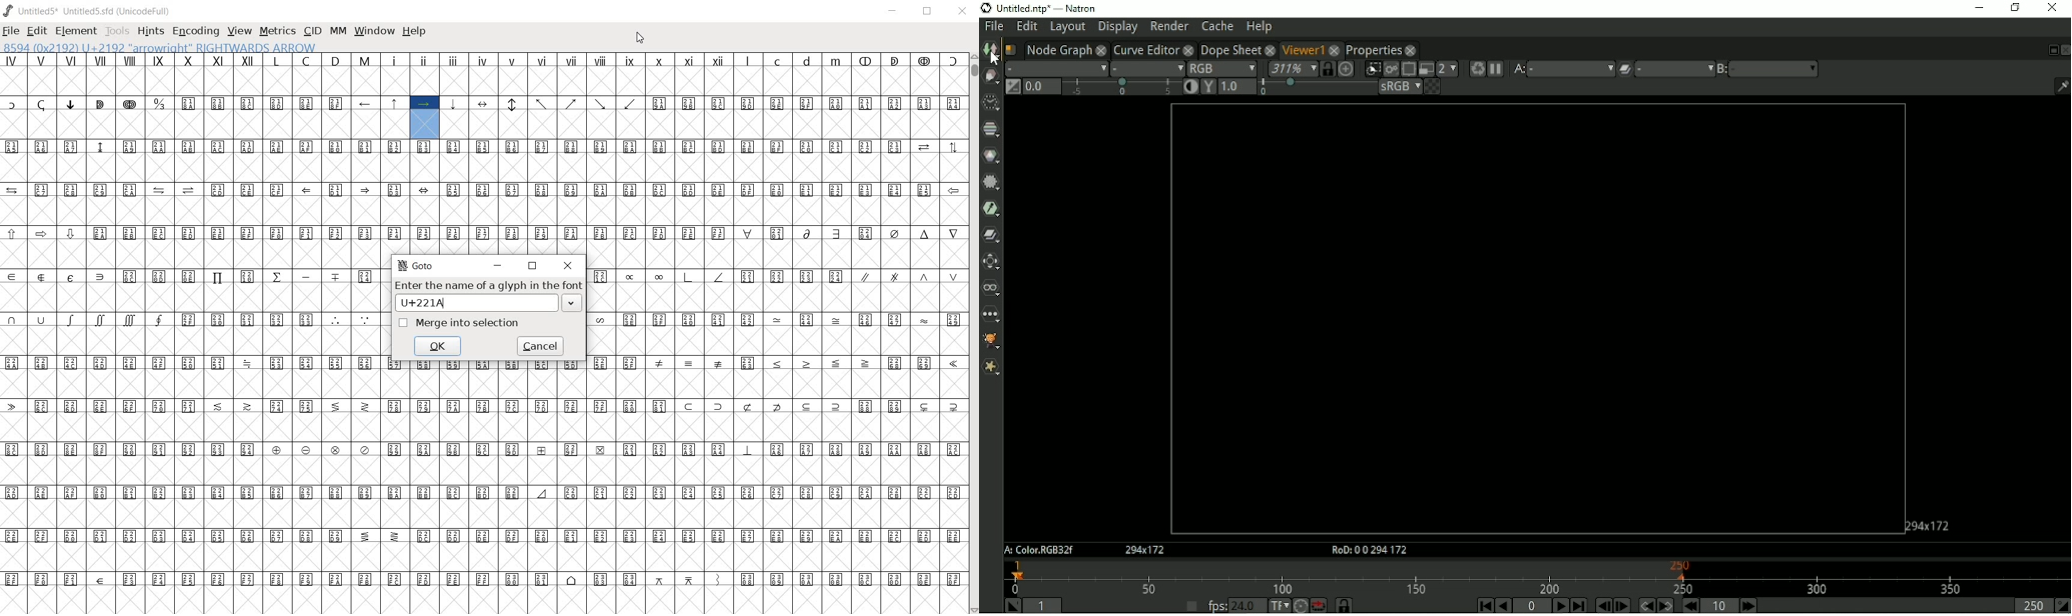 This screenshot has width=2072, height=616. I want to click on Behaviour, so click(1318, 605).